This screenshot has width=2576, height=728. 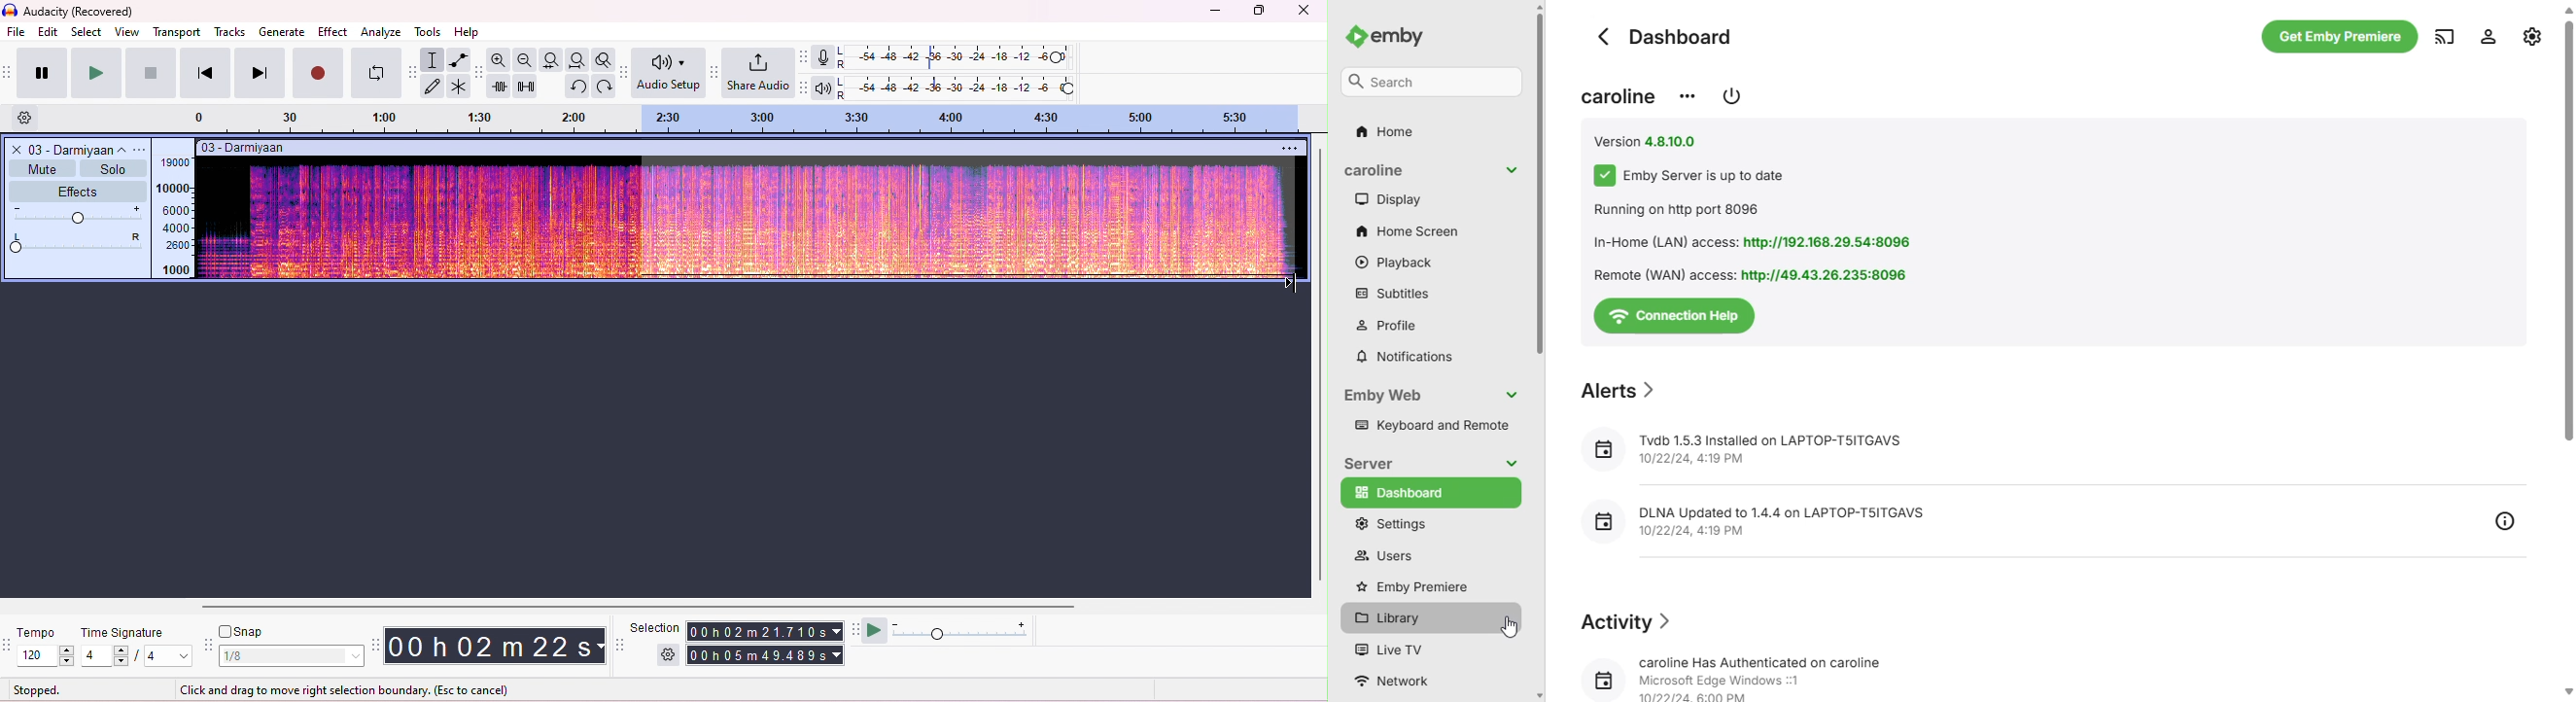 What do you see at coordinates (525, 87) in the screenshot?
I see `silence selection` at bounding box center [525, 87].